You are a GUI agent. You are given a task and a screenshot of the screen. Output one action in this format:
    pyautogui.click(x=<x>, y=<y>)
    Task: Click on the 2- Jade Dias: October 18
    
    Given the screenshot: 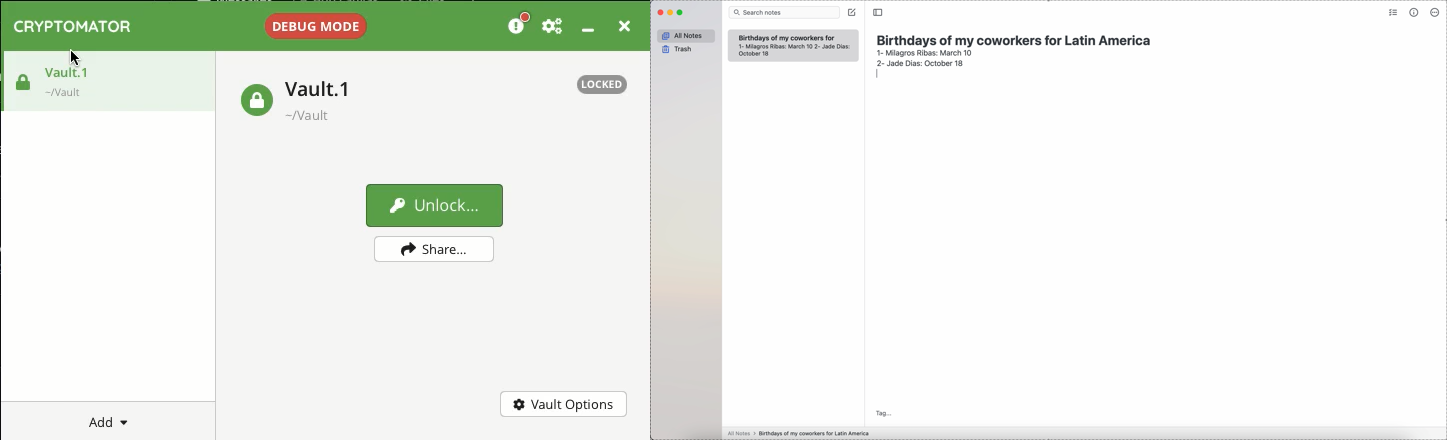 What is the action you would take?
    pyautogui.click(x=919, y=62)
    